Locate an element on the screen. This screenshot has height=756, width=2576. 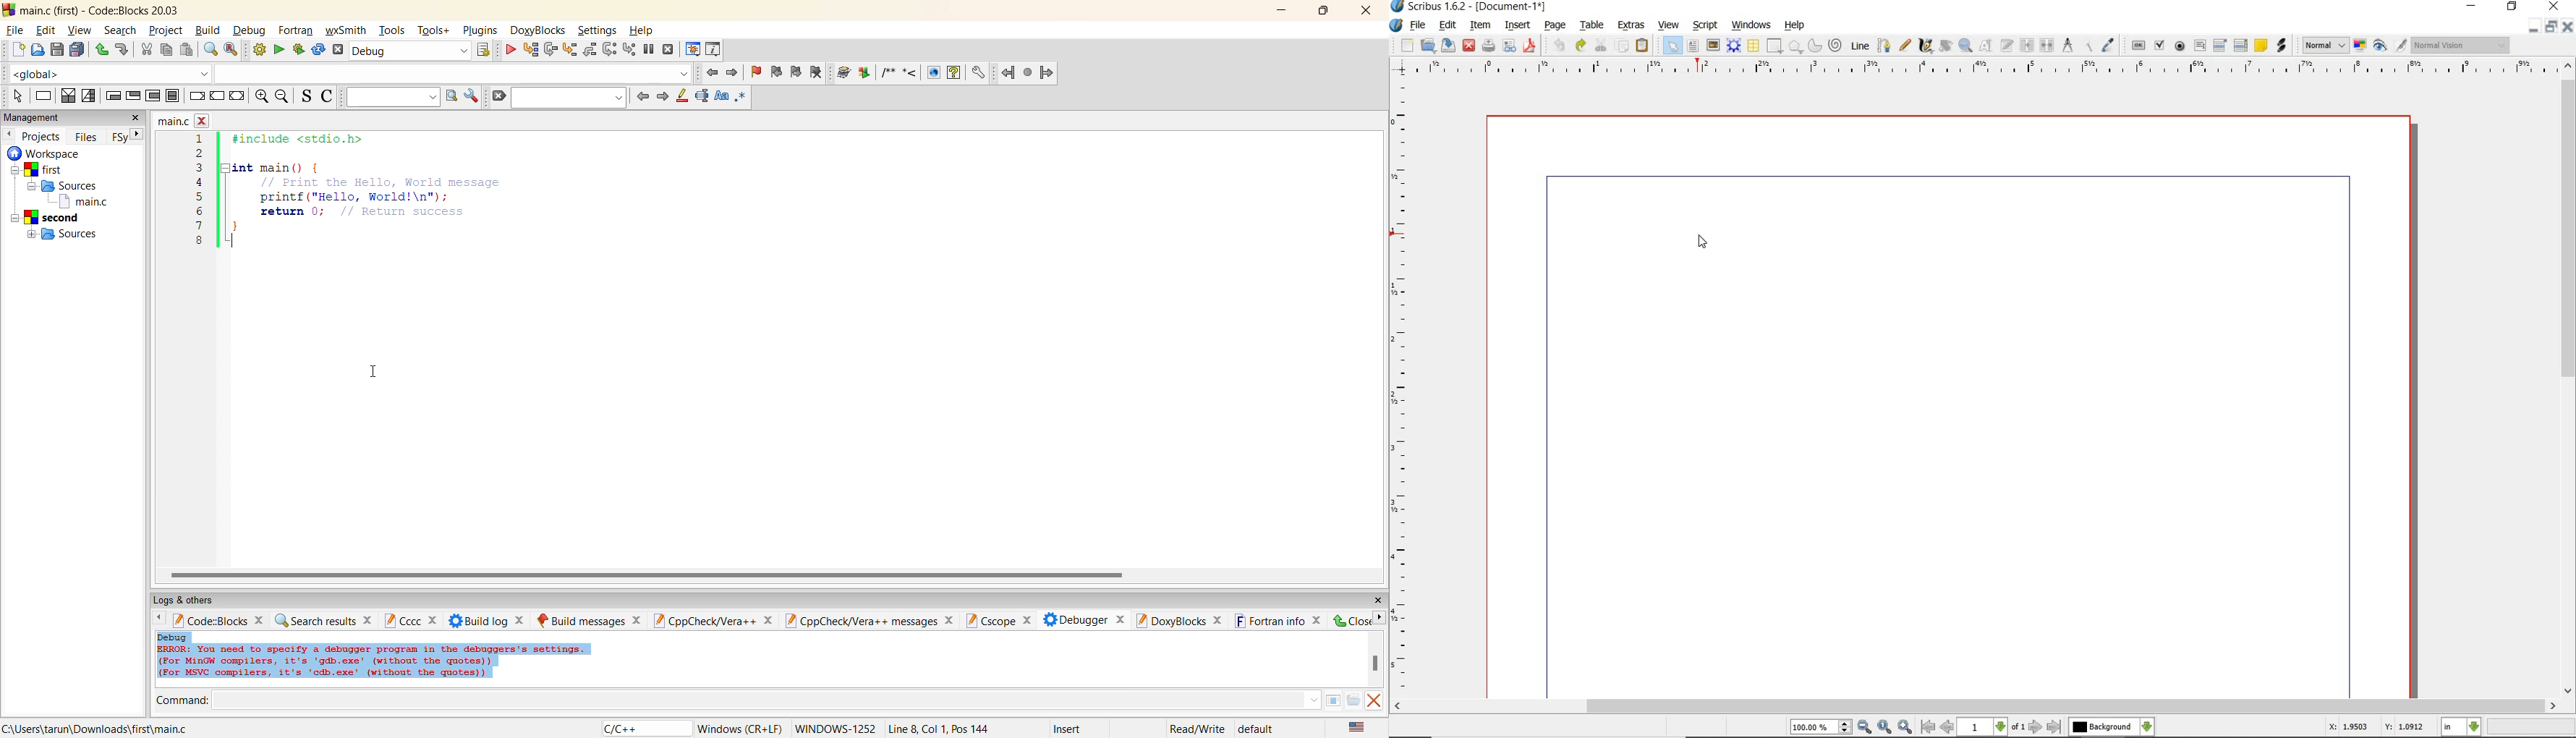
workspace is located at coordinates (46, 153).